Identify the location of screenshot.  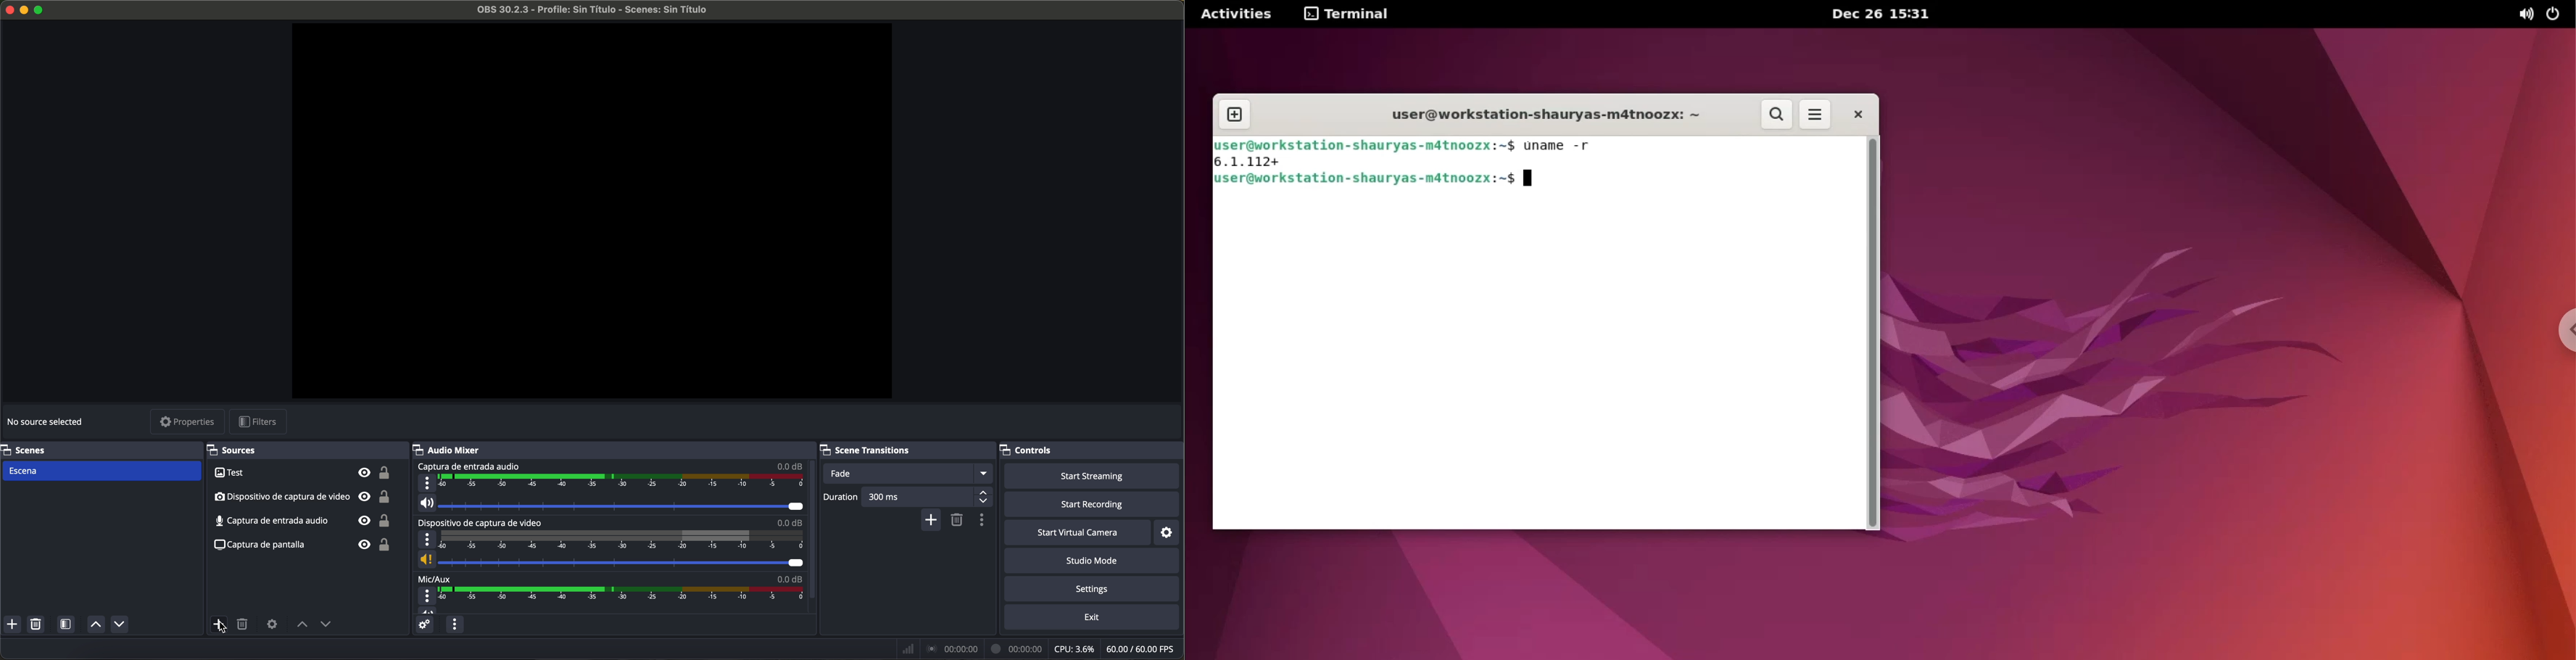
(303, 544).